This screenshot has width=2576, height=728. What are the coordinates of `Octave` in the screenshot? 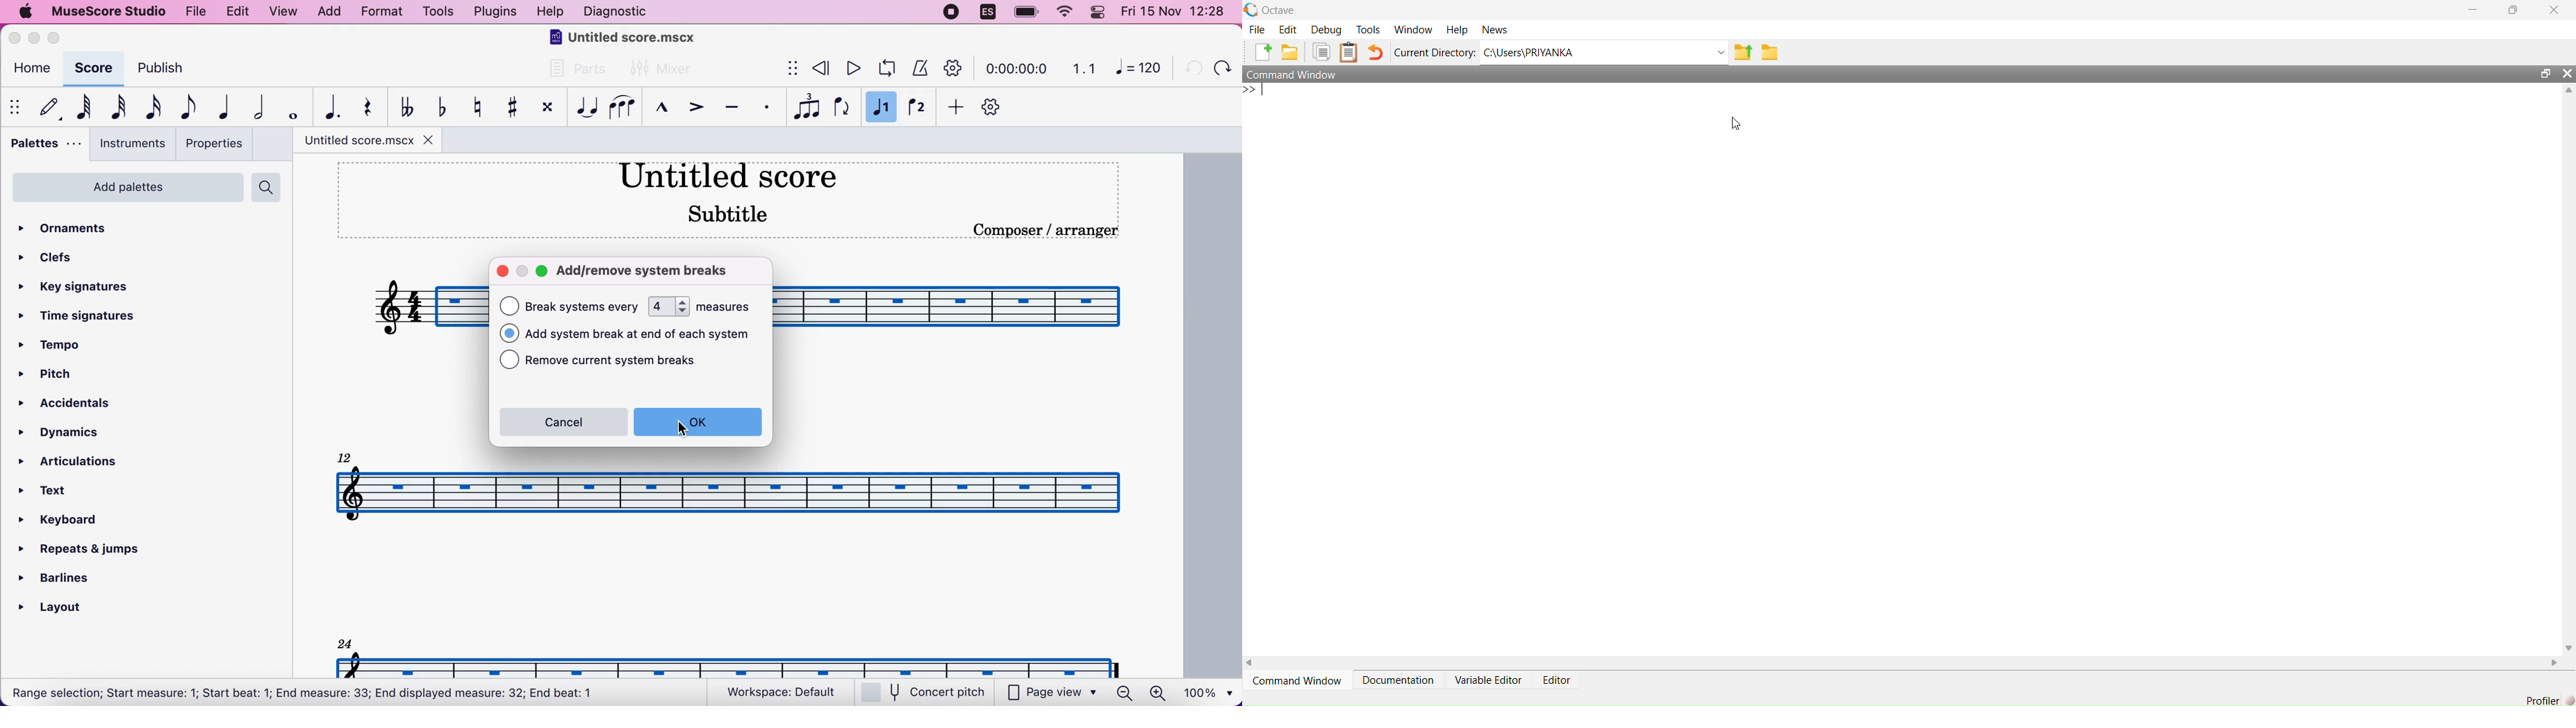 It's located at (1278, 10).